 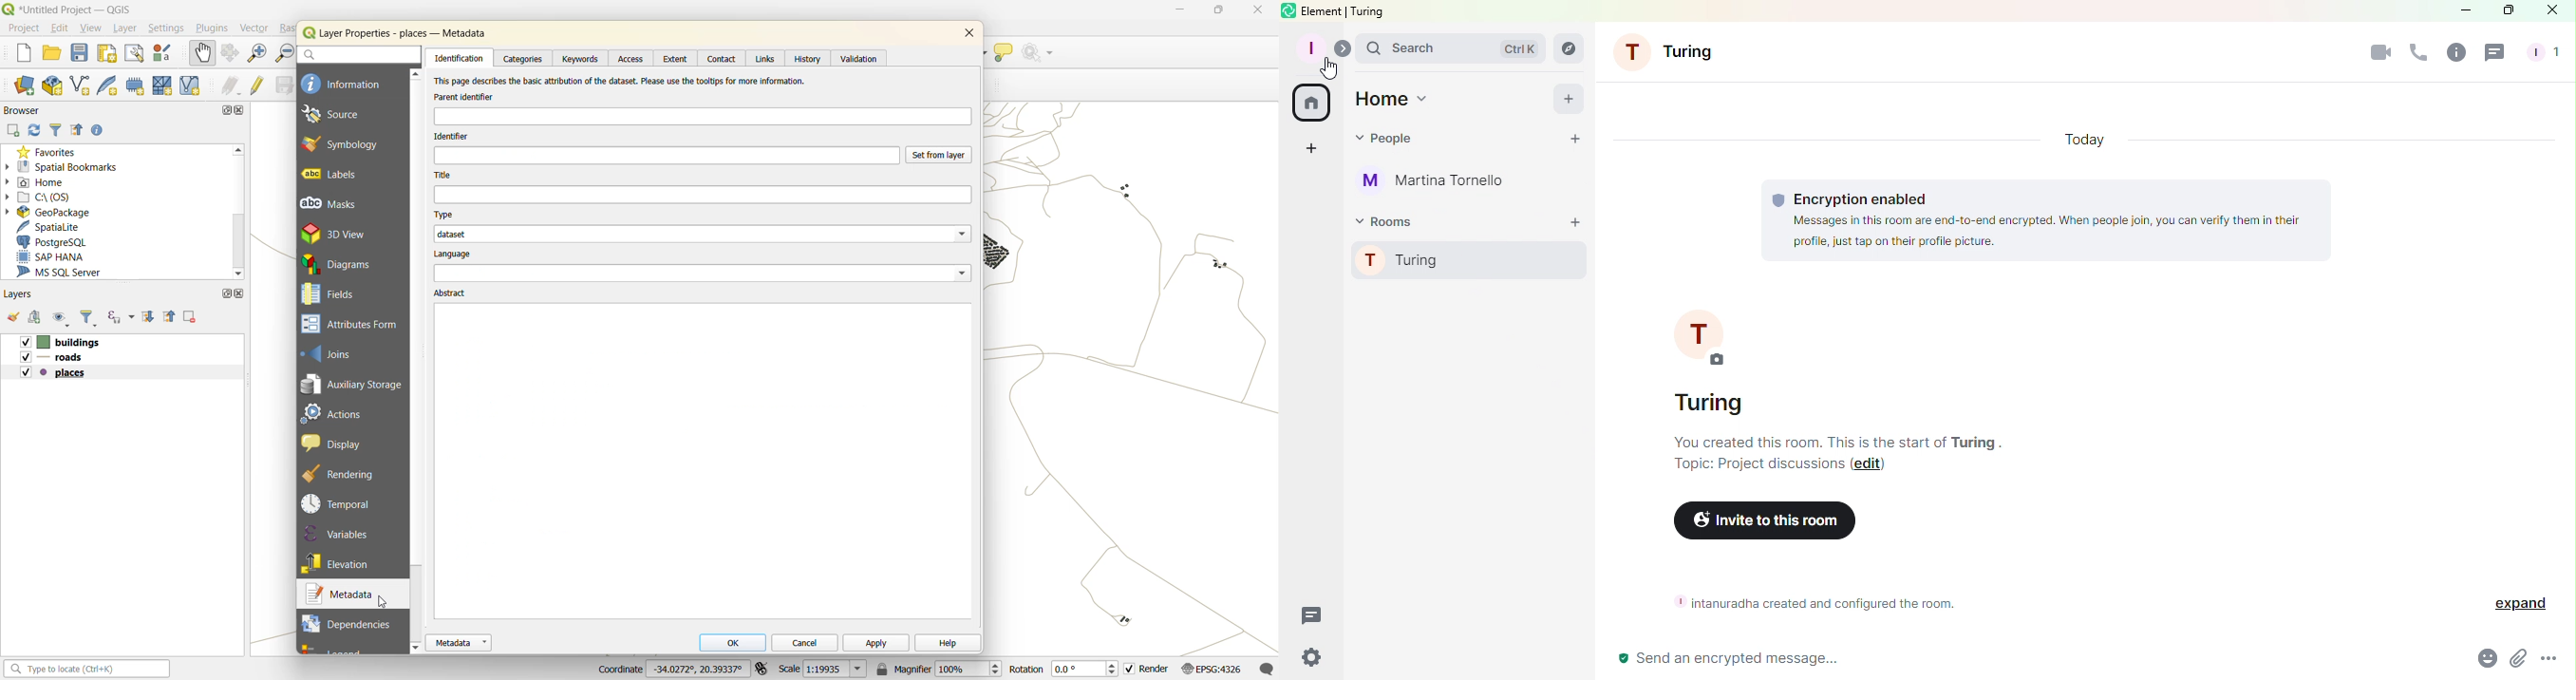 What do you see at coordinates (1388, 139) in the screenshot?
I see `People` at bounding box center [1388, 139].